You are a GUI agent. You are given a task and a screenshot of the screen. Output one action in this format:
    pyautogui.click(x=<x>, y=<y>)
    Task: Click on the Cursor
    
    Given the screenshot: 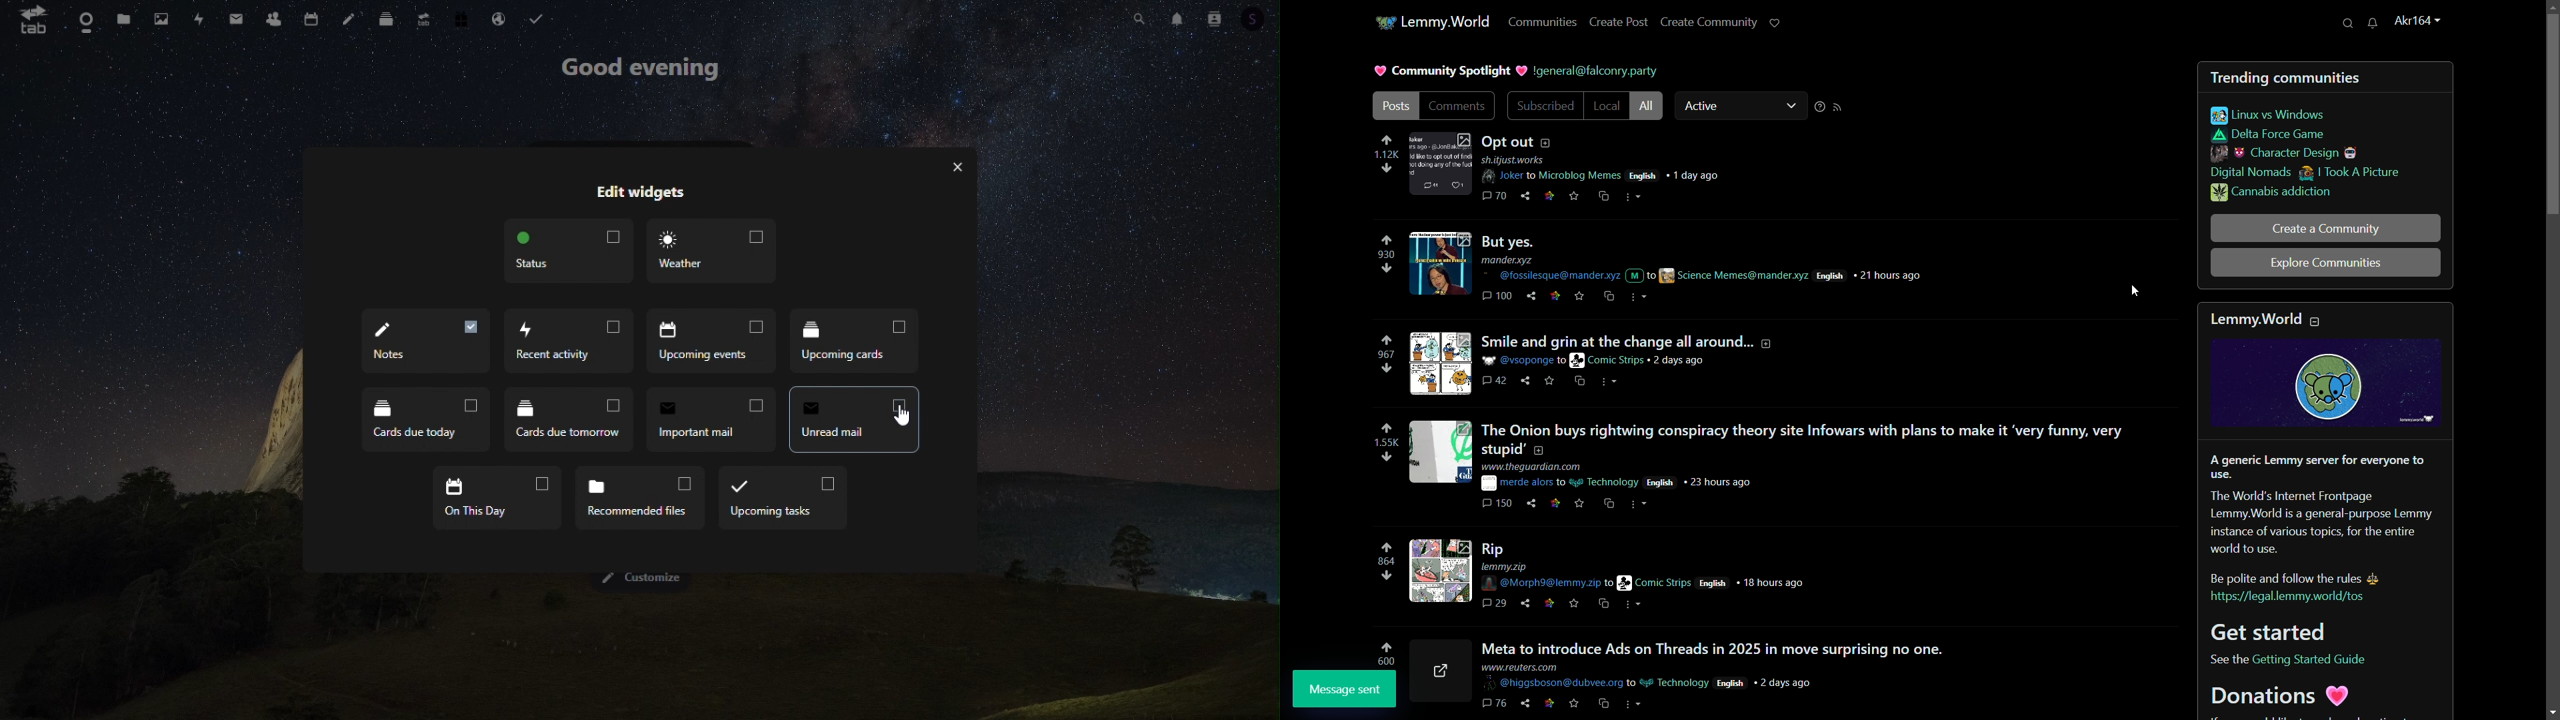 What is the action you would take?
    pyautogui.click(x=901, y=416)
    